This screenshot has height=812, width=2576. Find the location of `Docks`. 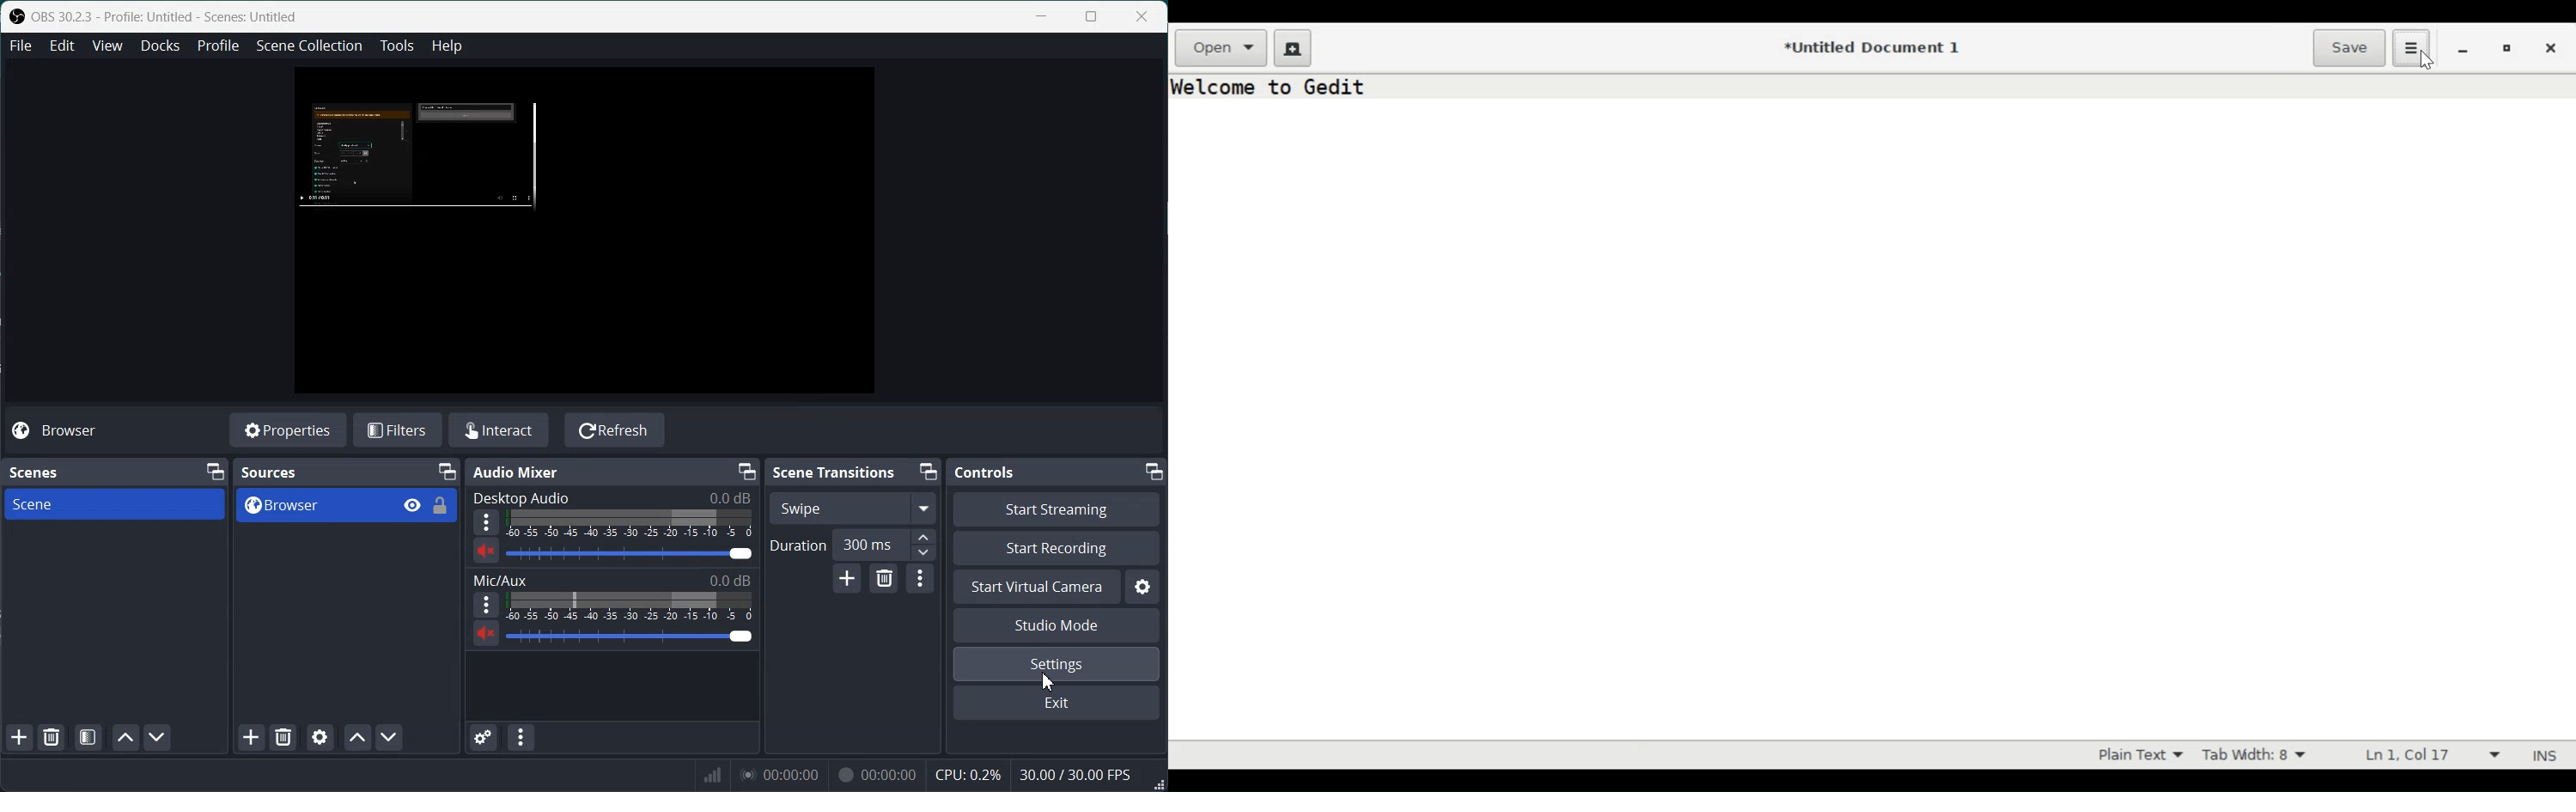

Docks is located at coordinates (161, 46).